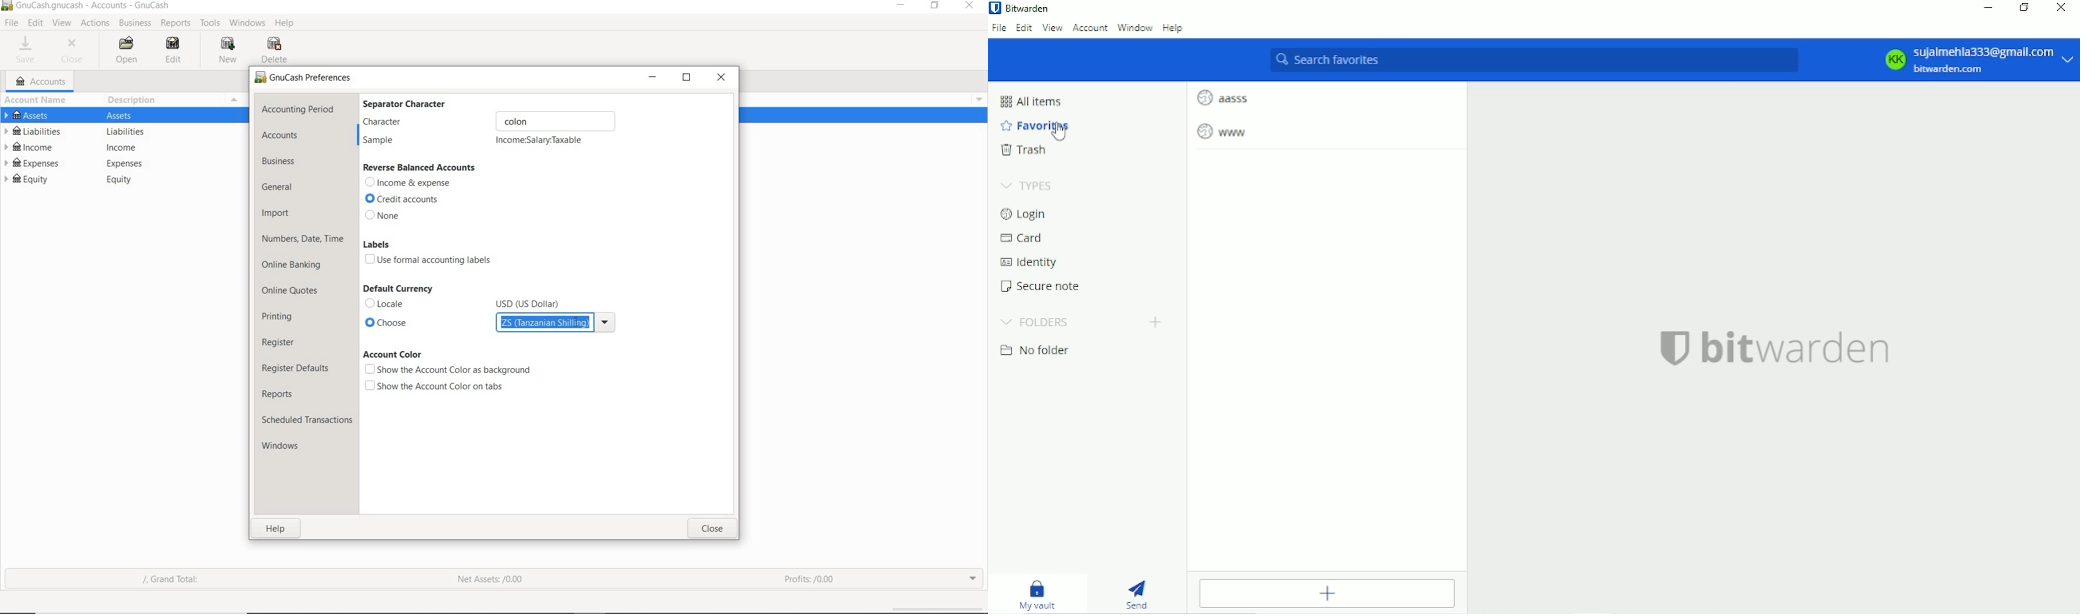 This screenshot has height=616, width=2100. Describe the element at coordinates (258, 79) in the screenshot. I see `preferences` at that location.